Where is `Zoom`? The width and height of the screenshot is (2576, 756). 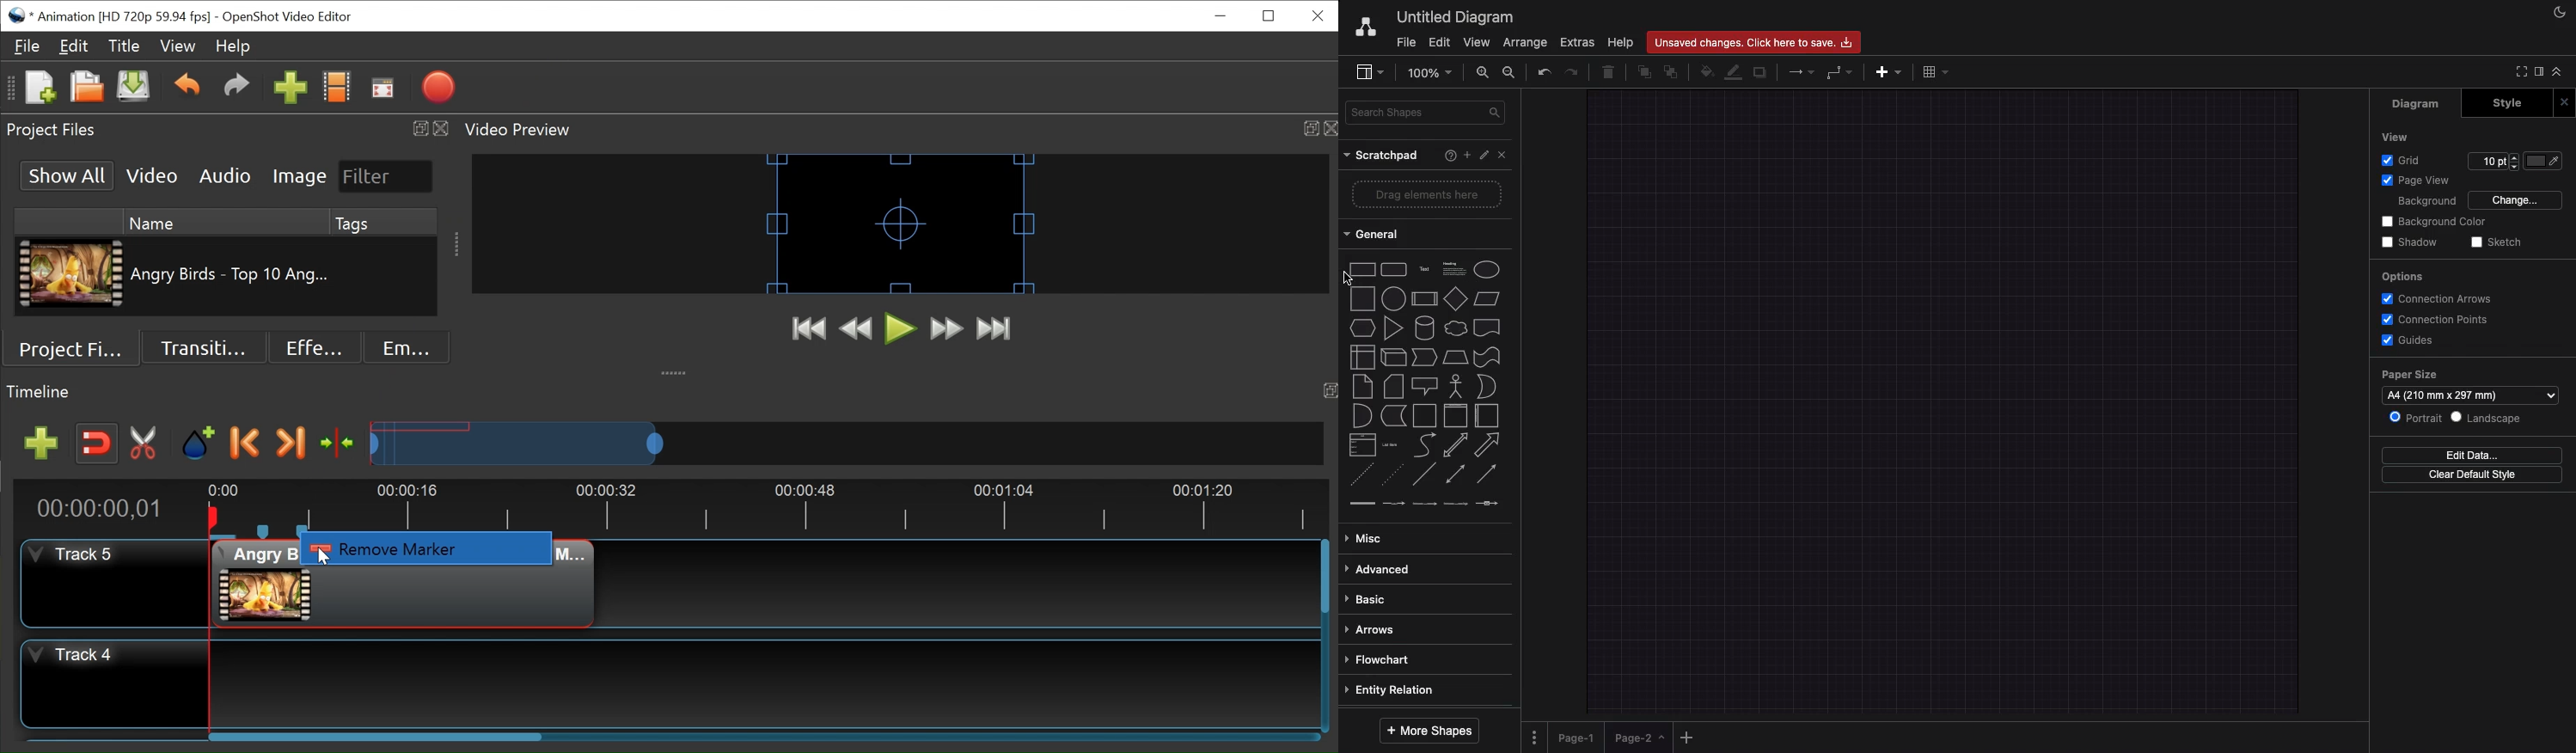 Zoom is located at coordinates (1434, 71).